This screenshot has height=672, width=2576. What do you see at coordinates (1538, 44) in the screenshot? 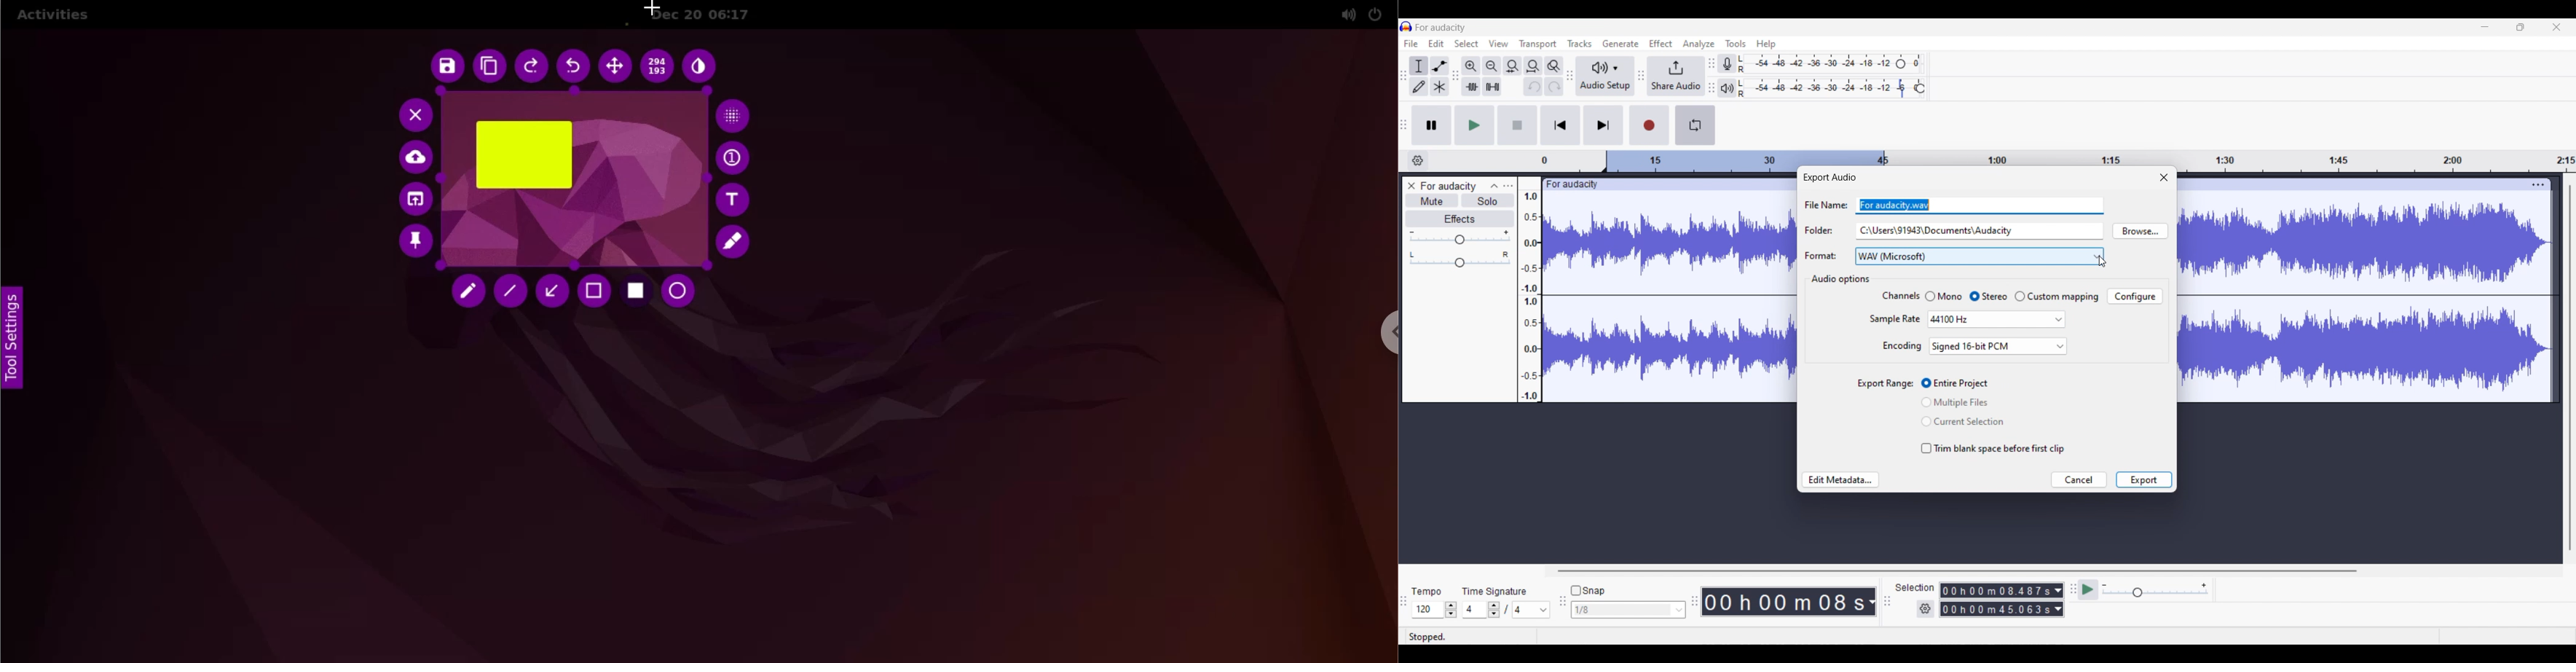
I see `Transport menu` at bounding box center [1538, 44].